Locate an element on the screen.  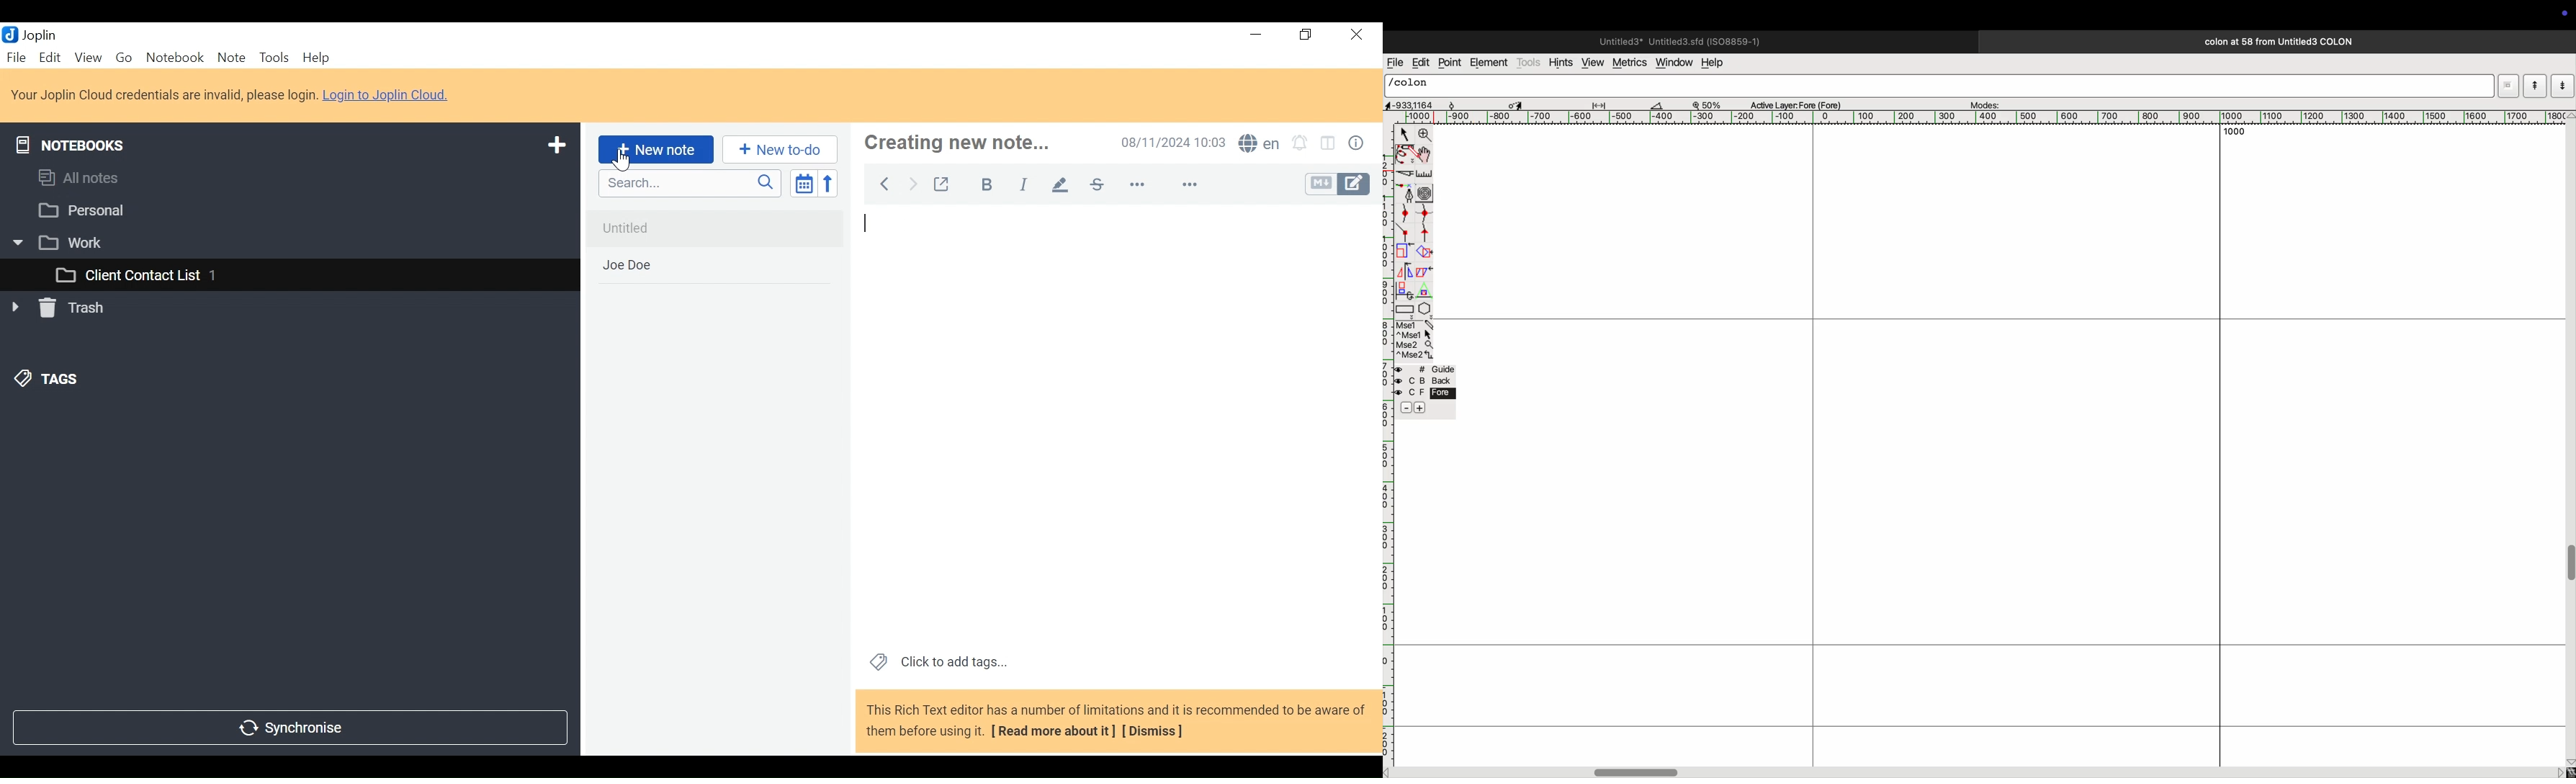
Close is located at coordinates (1359, 35).